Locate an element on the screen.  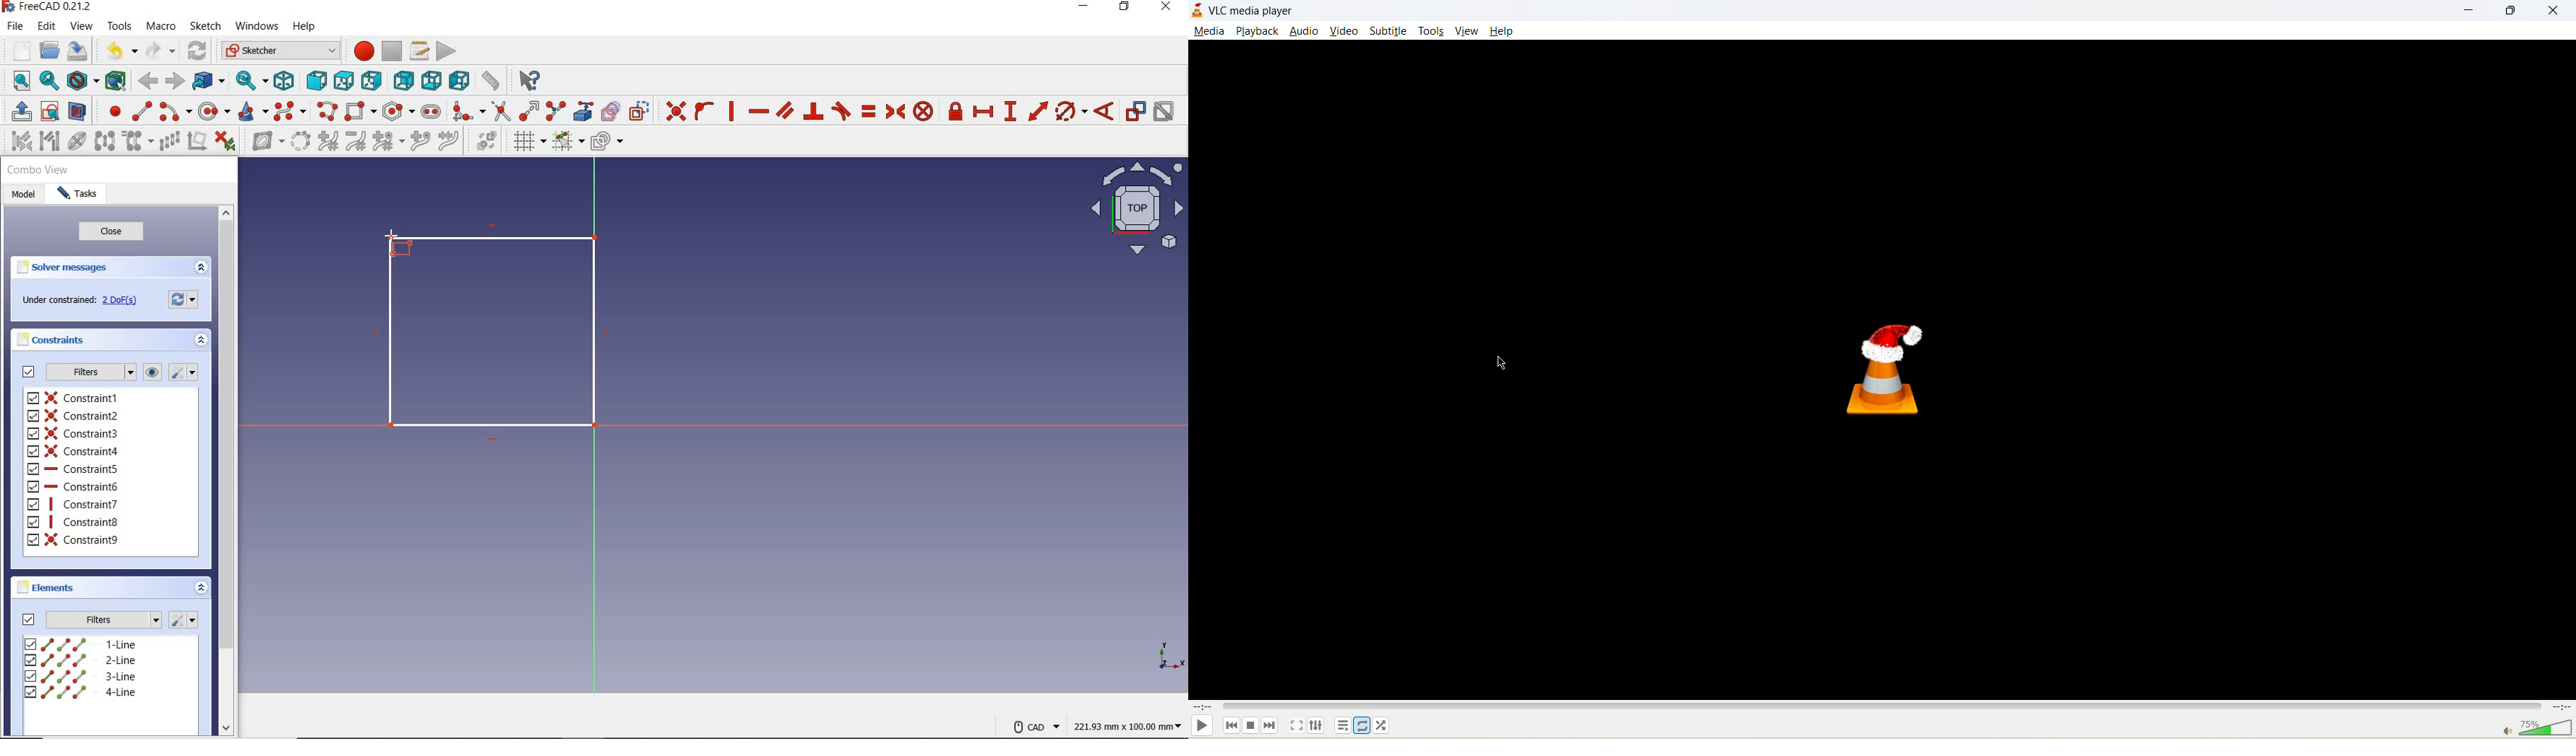
toggle grid is located at coordinates (526, 142).